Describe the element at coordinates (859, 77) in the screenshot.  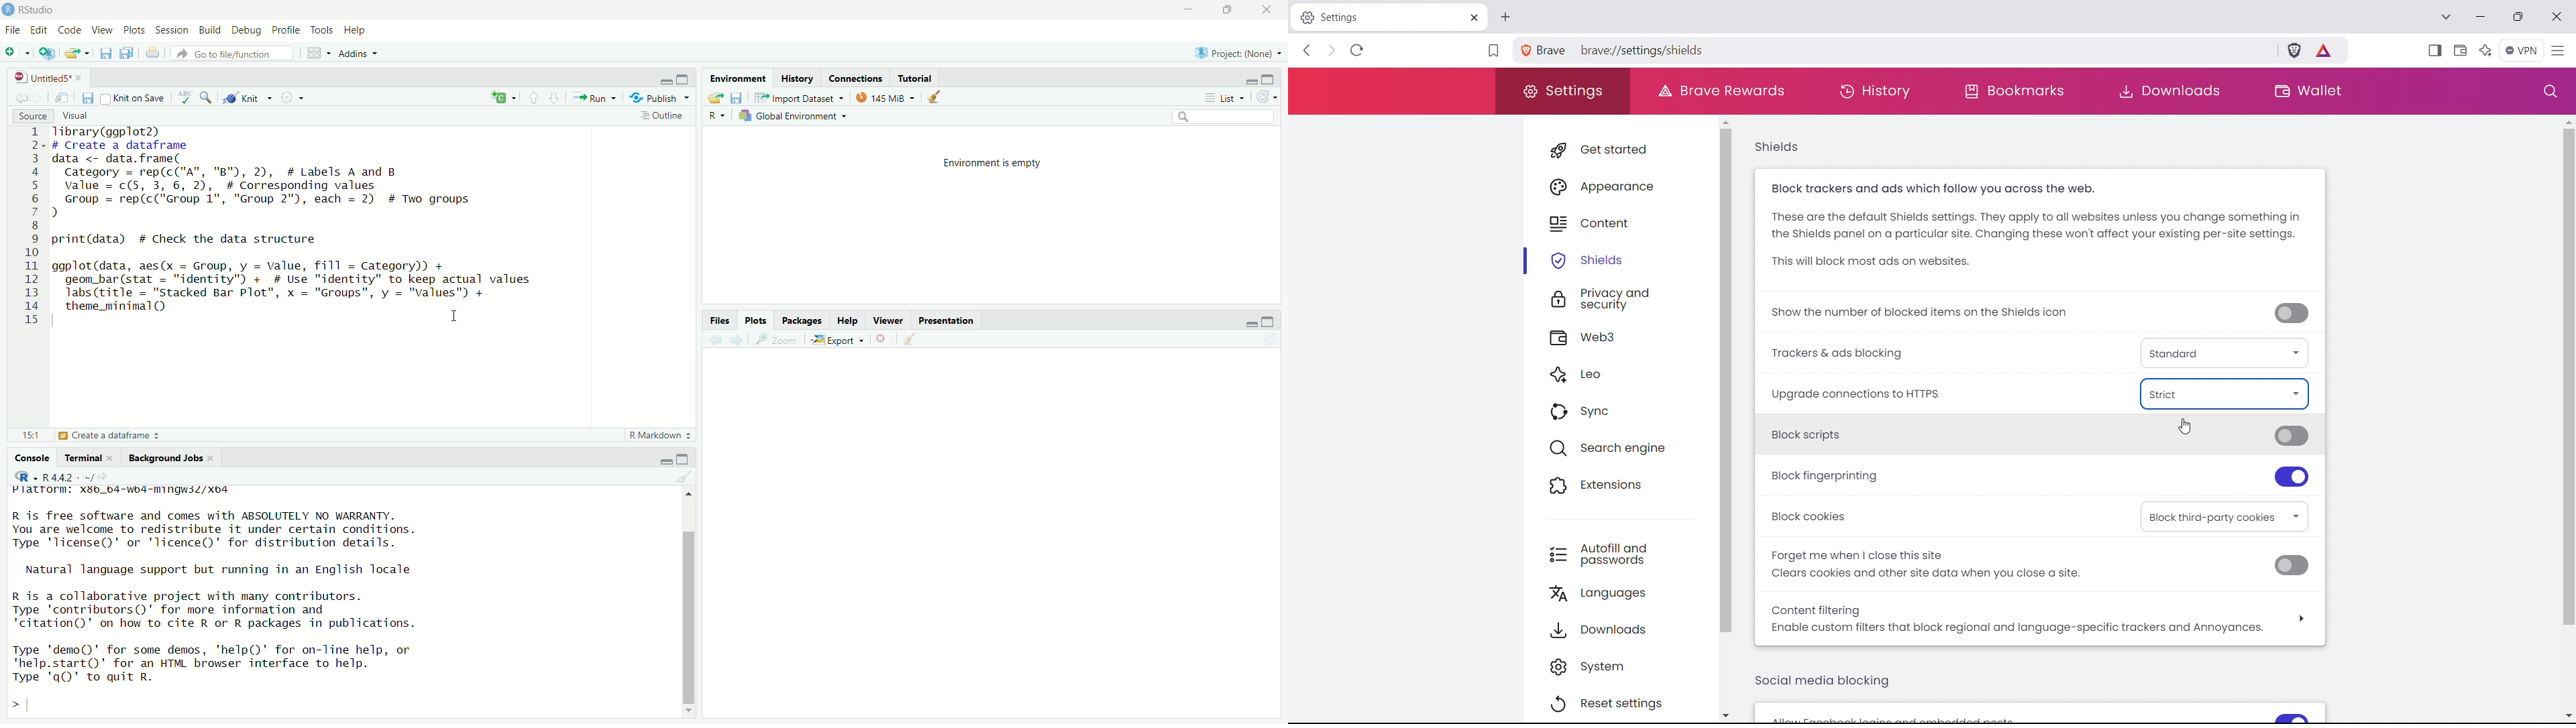
I see `Connections` at that location.